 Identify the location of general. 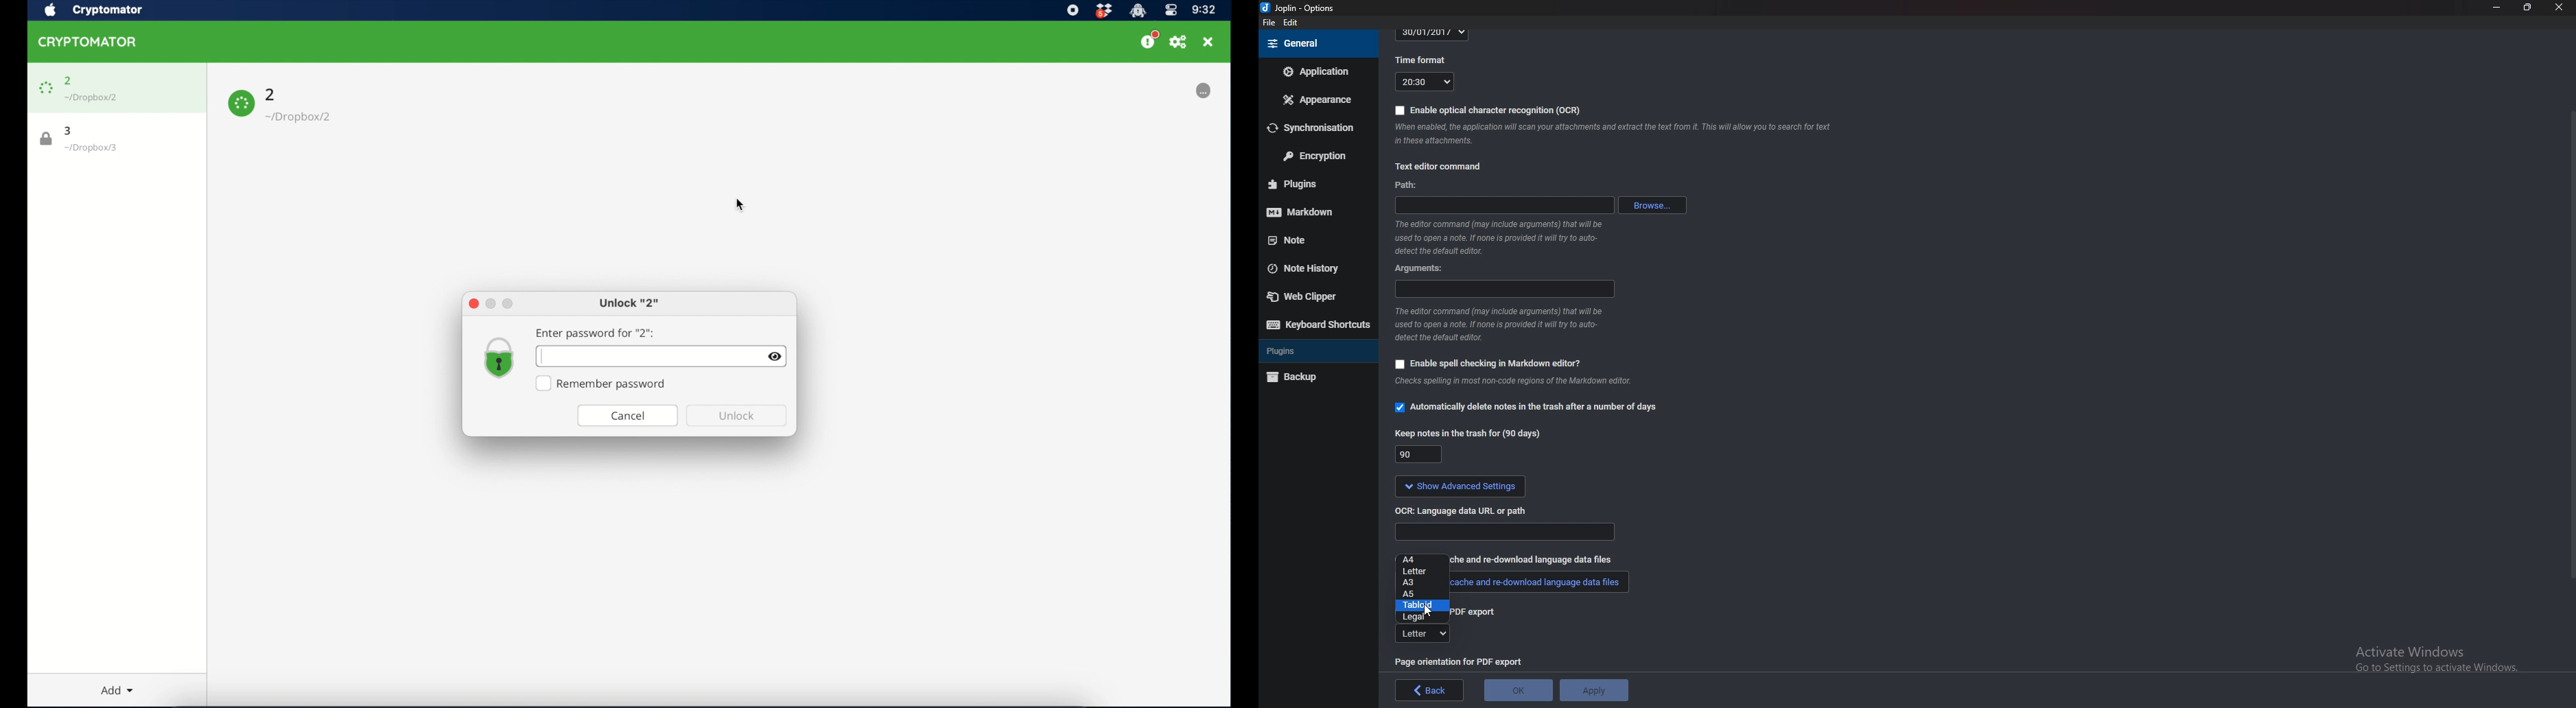
(1317, 44).